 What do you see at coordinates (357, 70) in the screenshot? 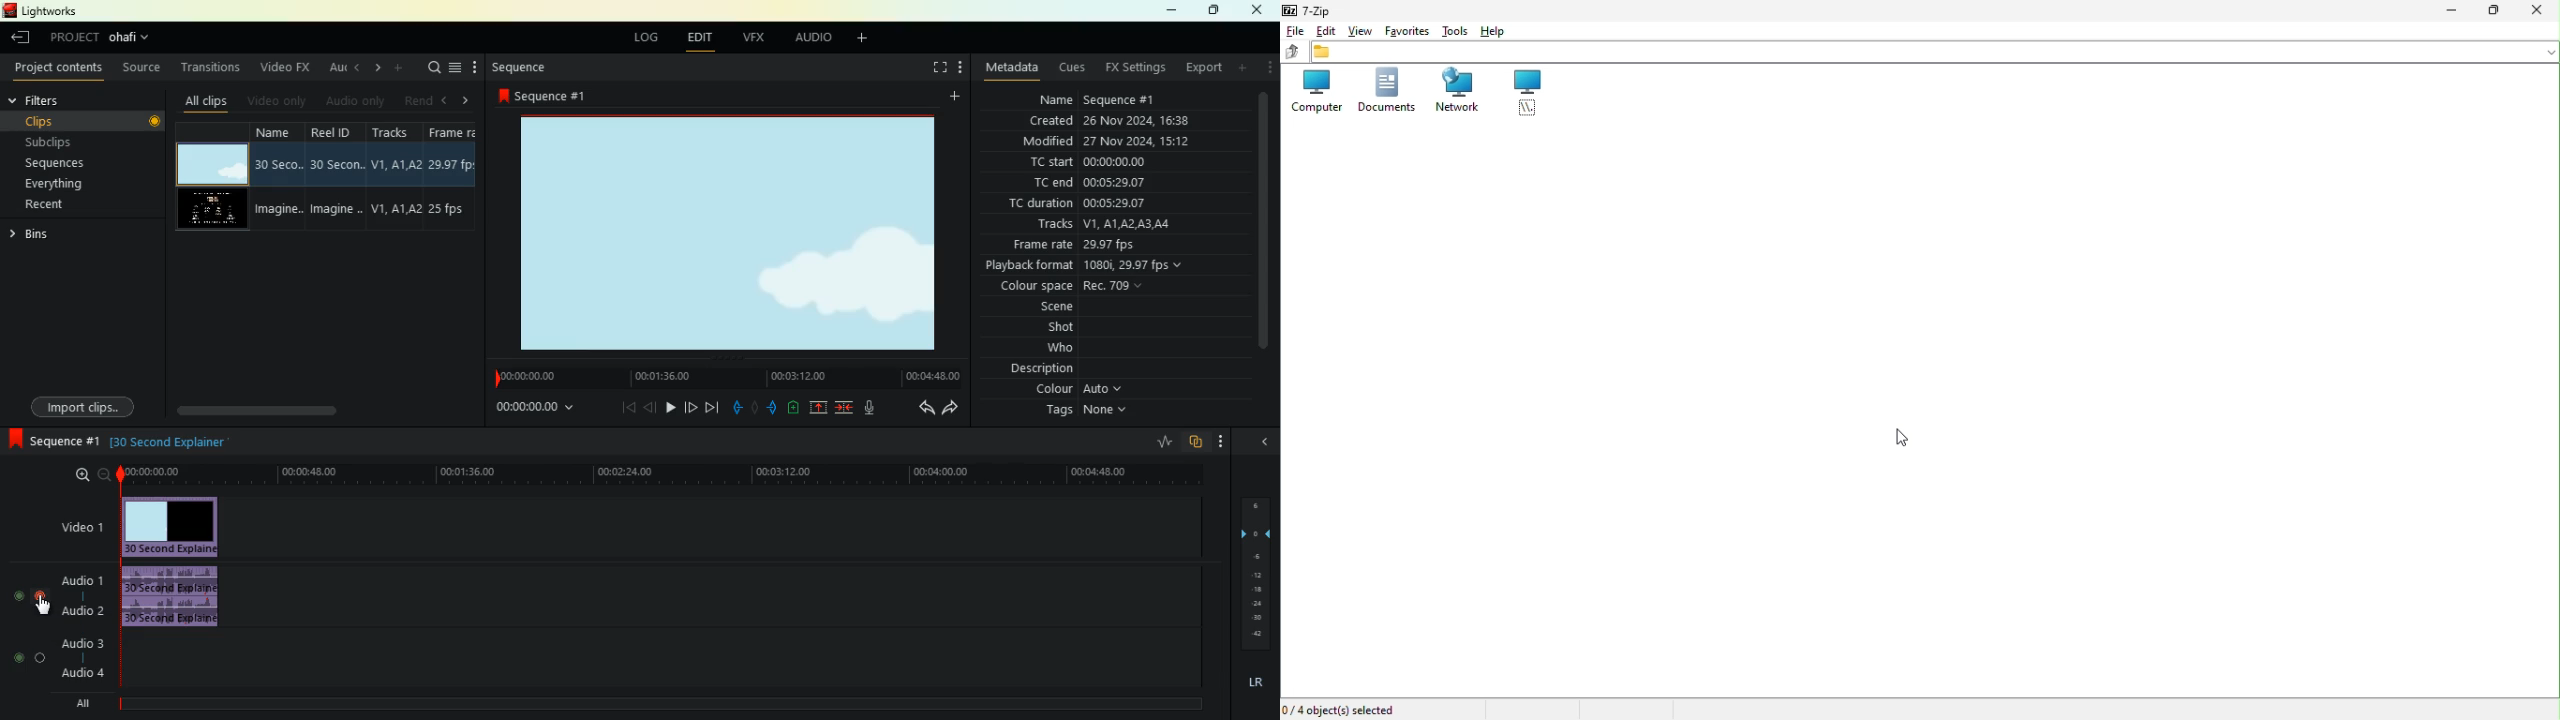
I see `left` at bounding box center [357, 70].